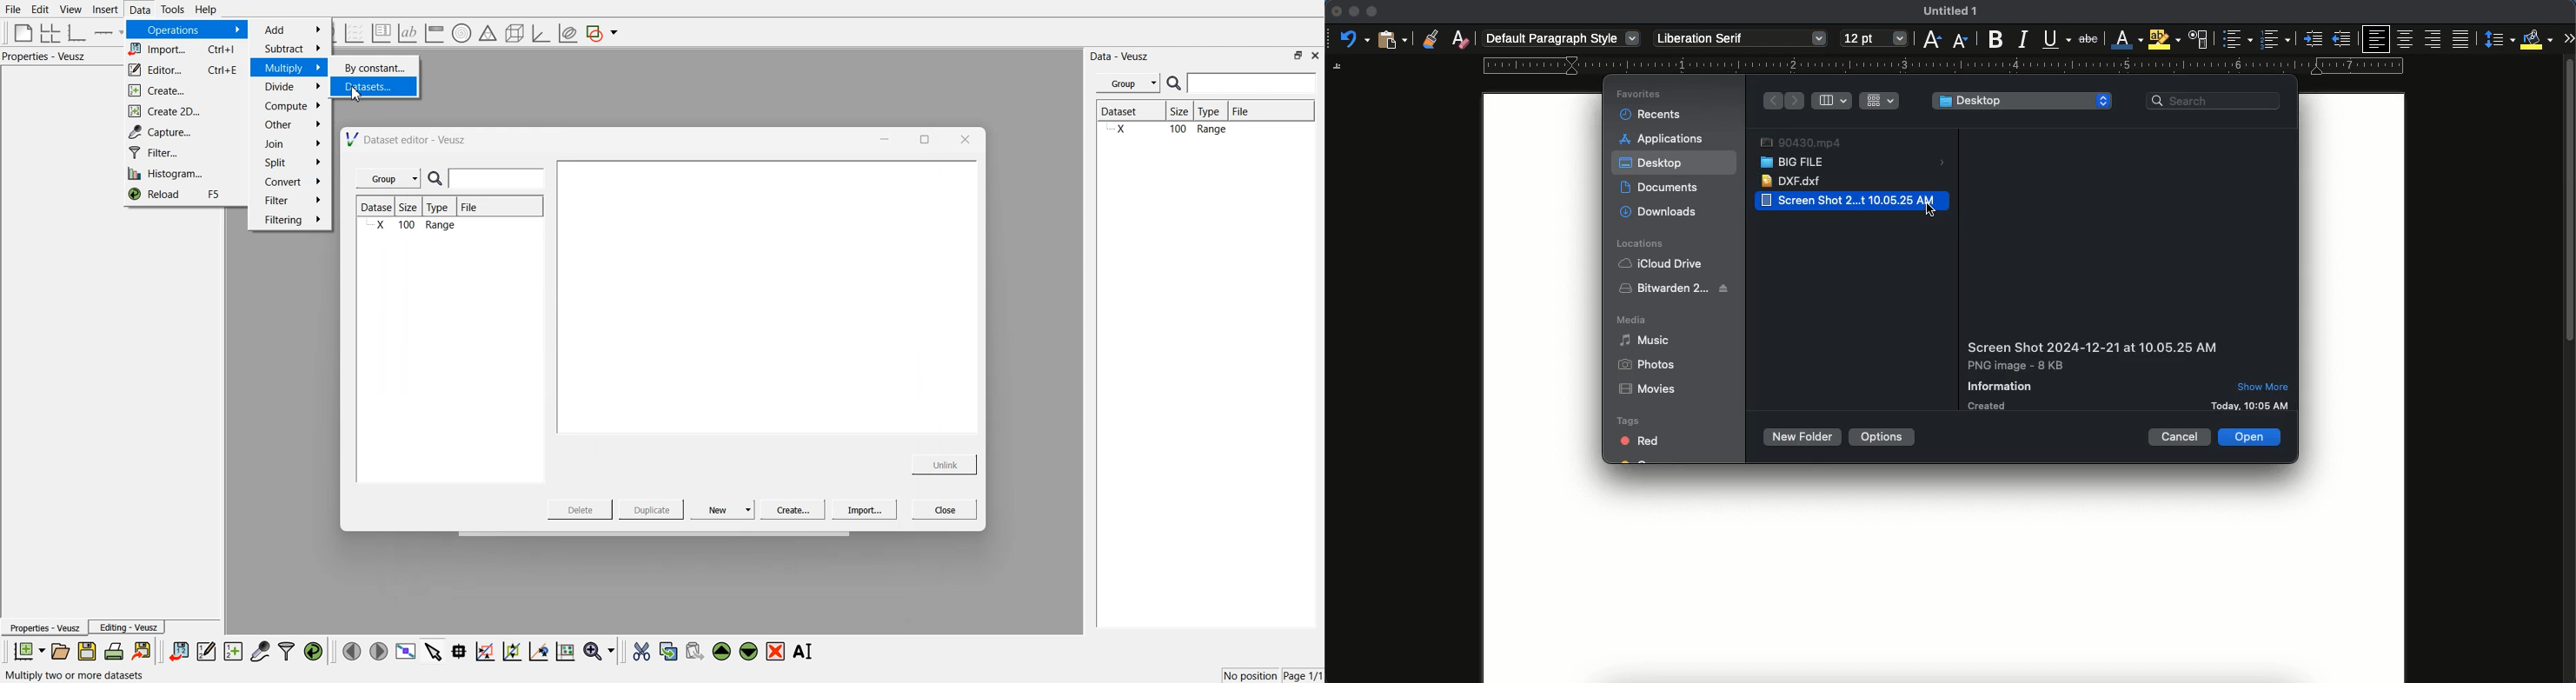 The width and height of the screenshot is (2576, 700). I want to click on Filter, so click(292, 199).